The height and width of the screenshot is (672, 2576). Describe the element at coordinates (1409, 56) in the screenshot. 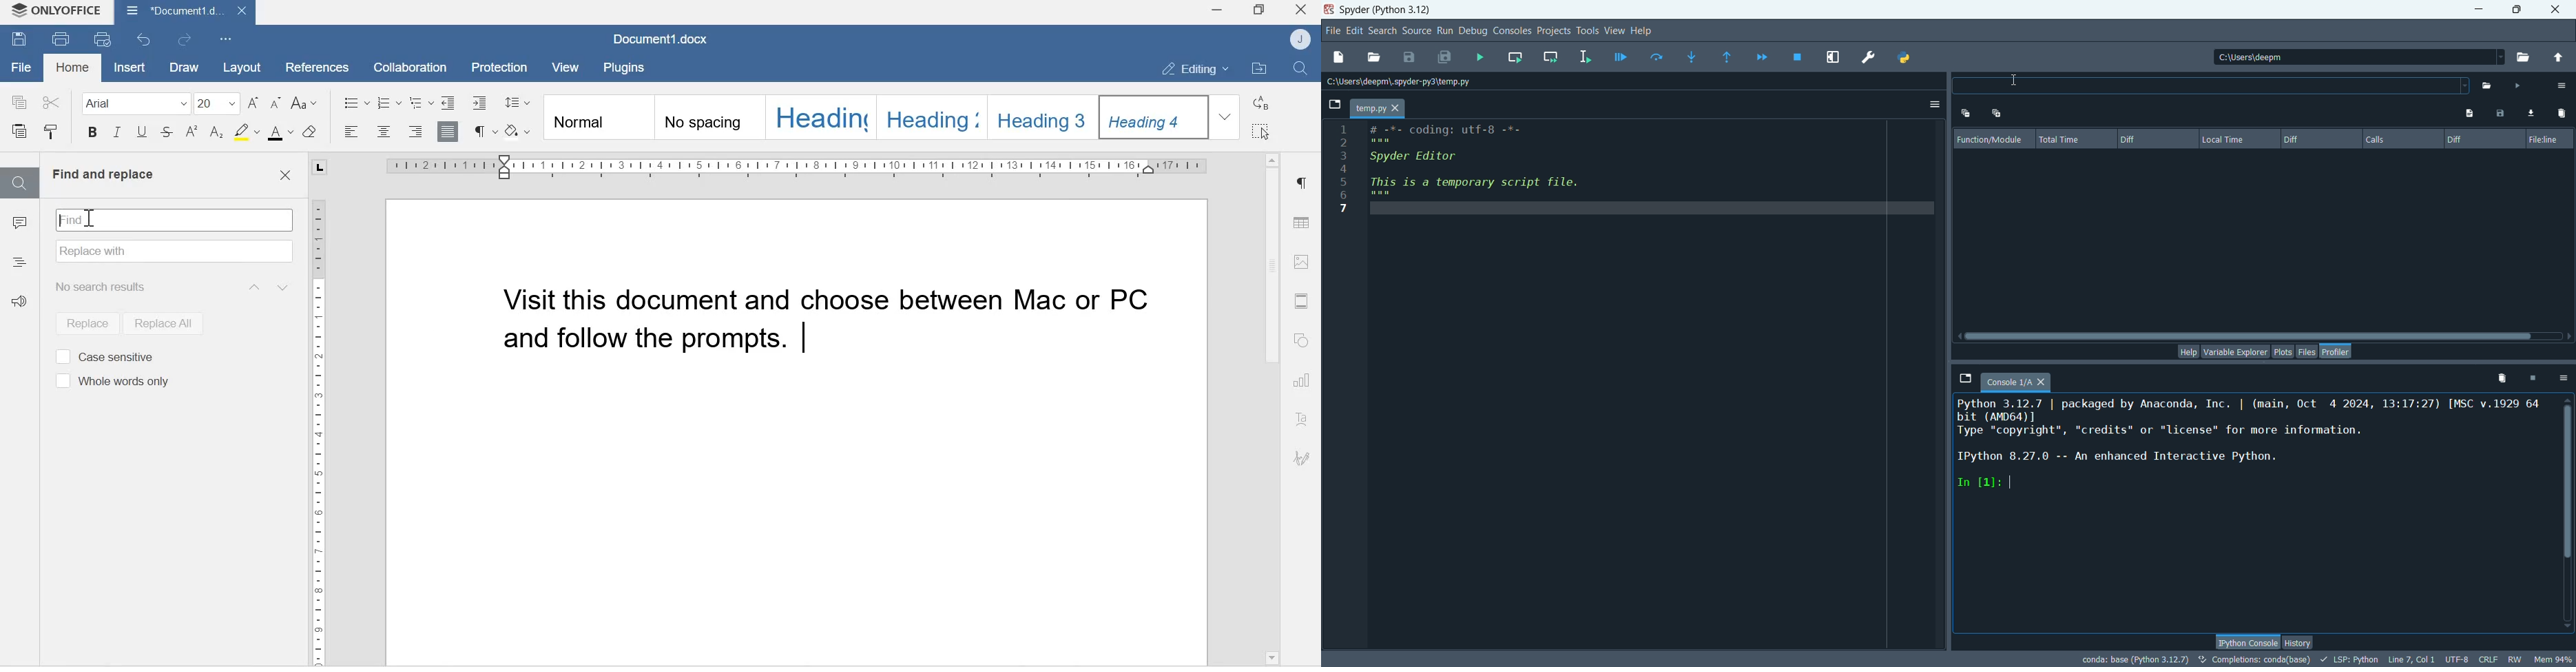

I see `save file` at that location.